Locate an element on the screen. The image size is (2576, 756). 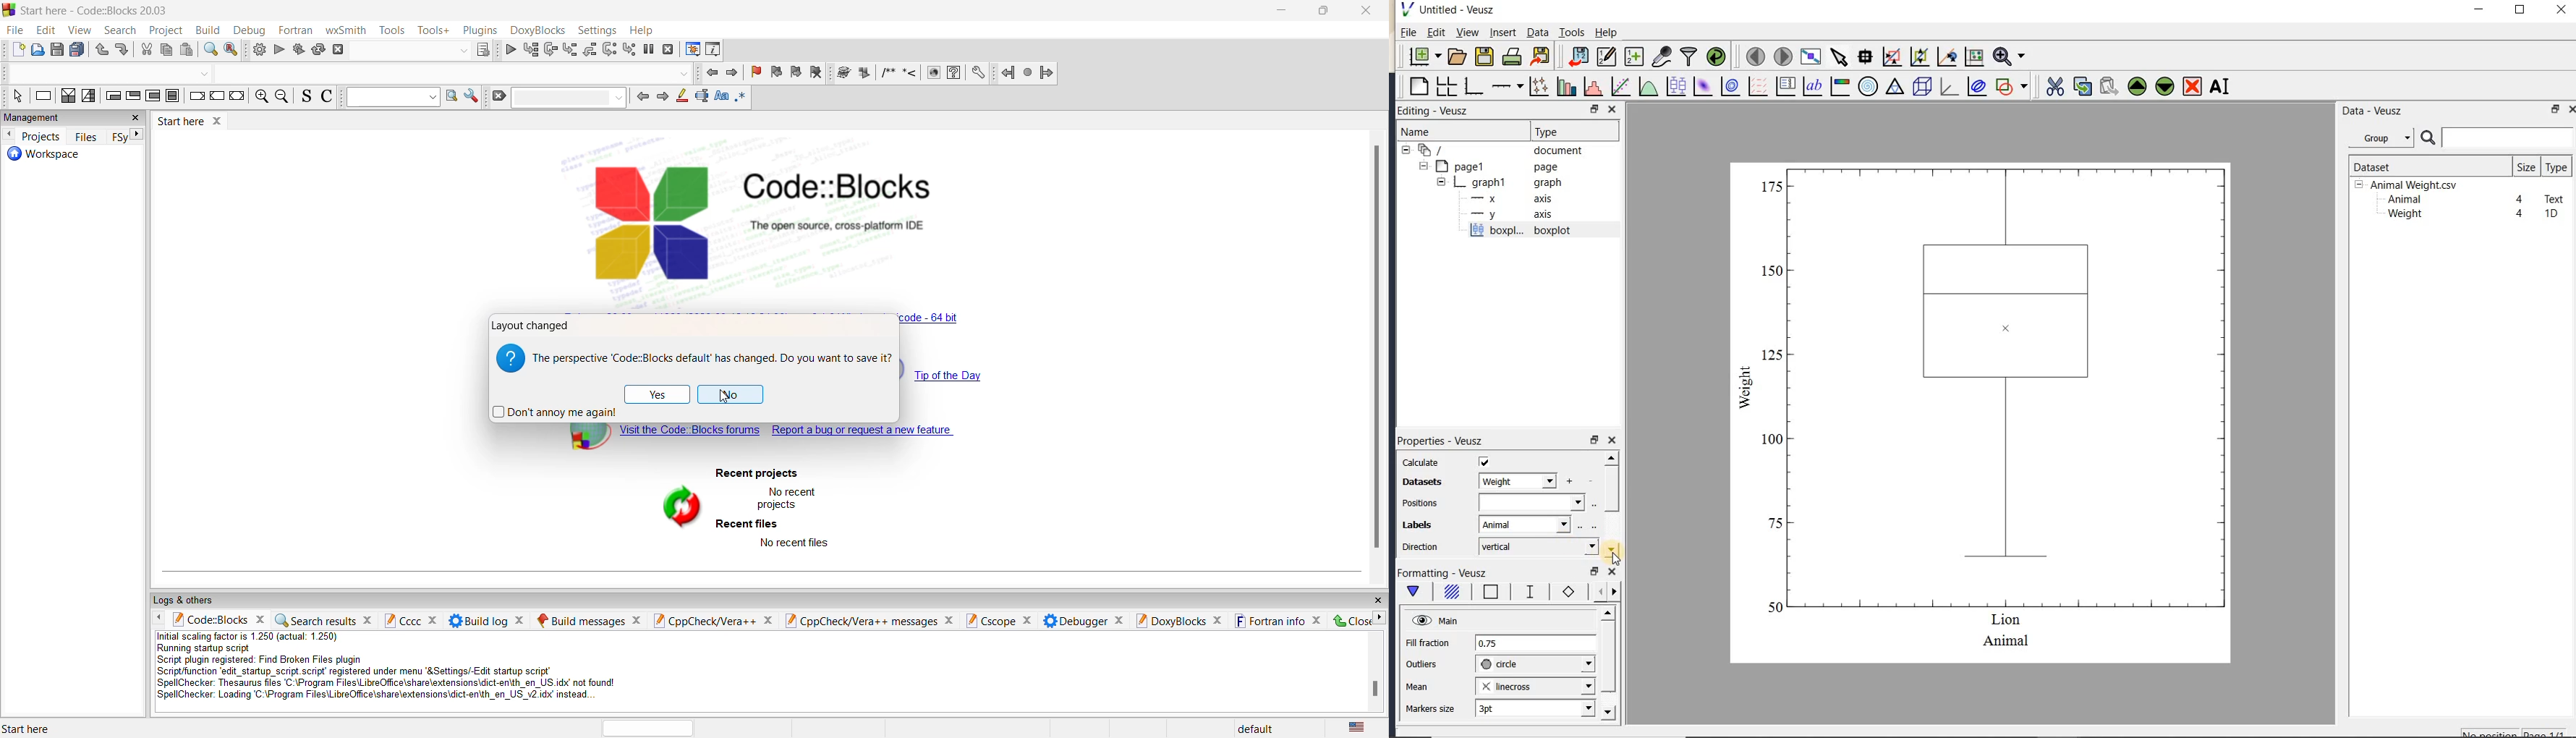
single comment is located at coordinates (909, 75).